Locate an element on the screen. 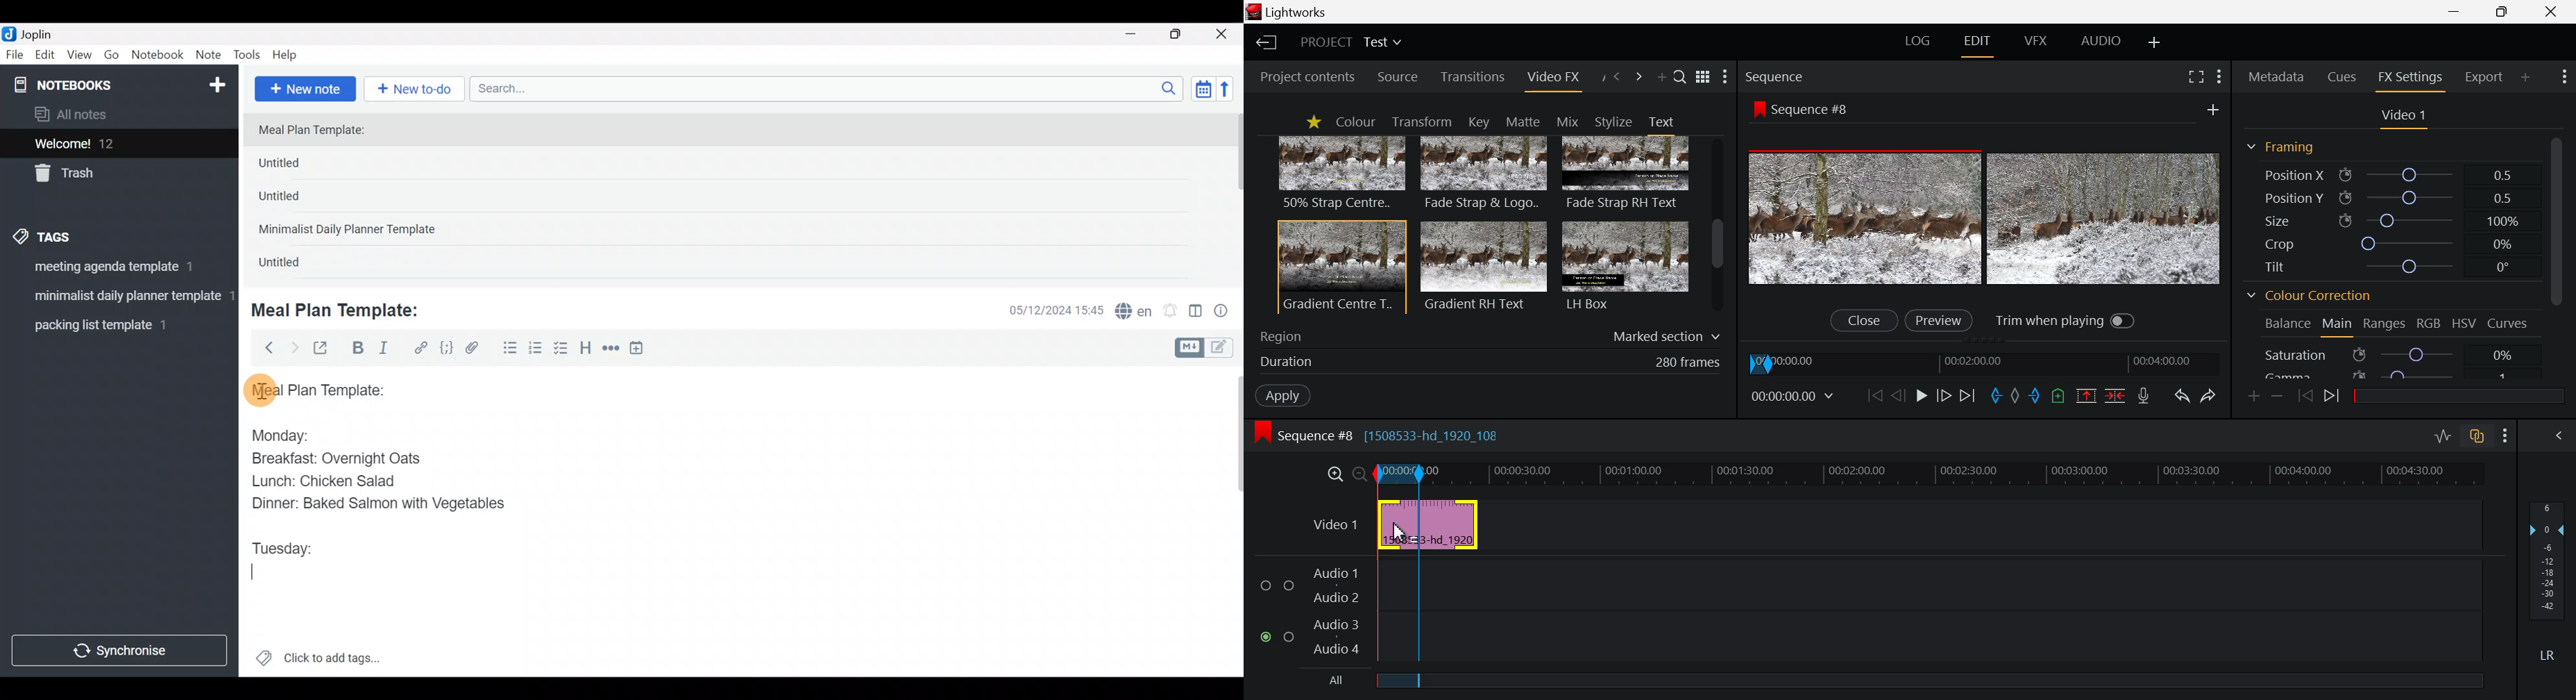  New note is located at coordinates (304, 88).